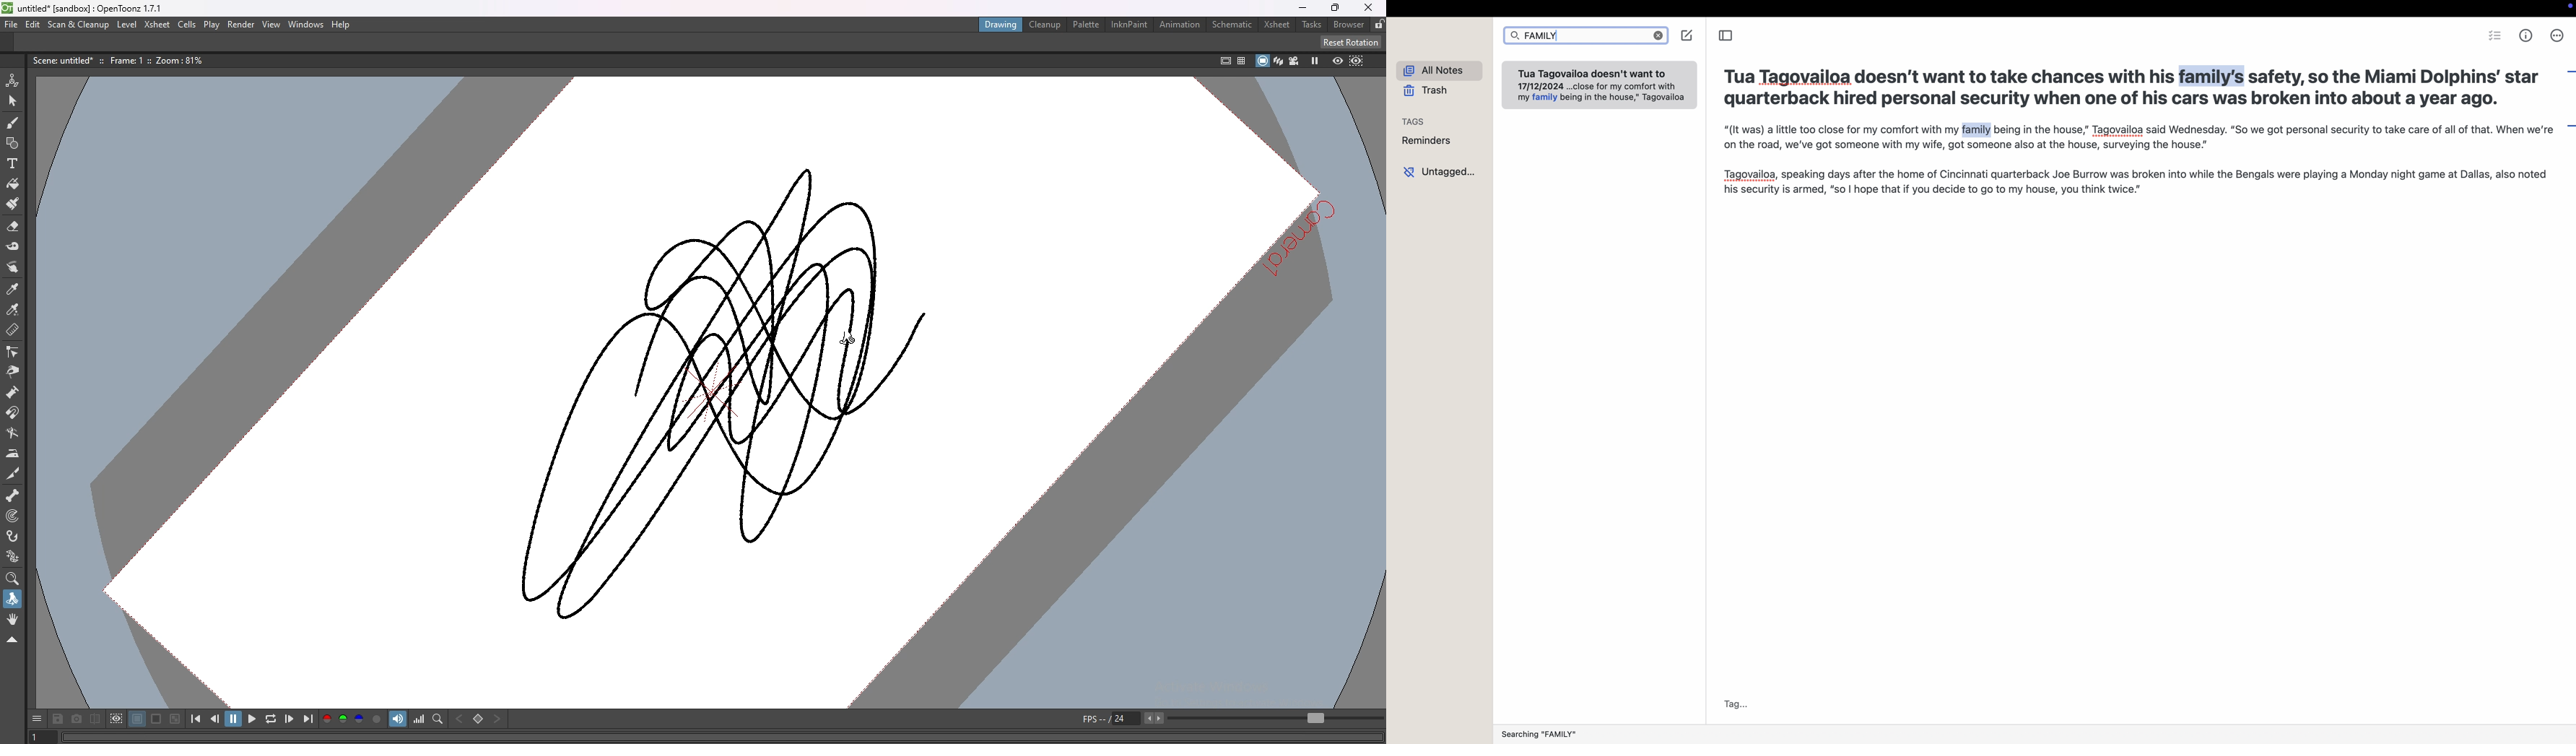 The height and width of the screenshot is (756, 2576). Describe the element at coordinates (1562, 39) in the screenshot. I see `text cursor` at that location.